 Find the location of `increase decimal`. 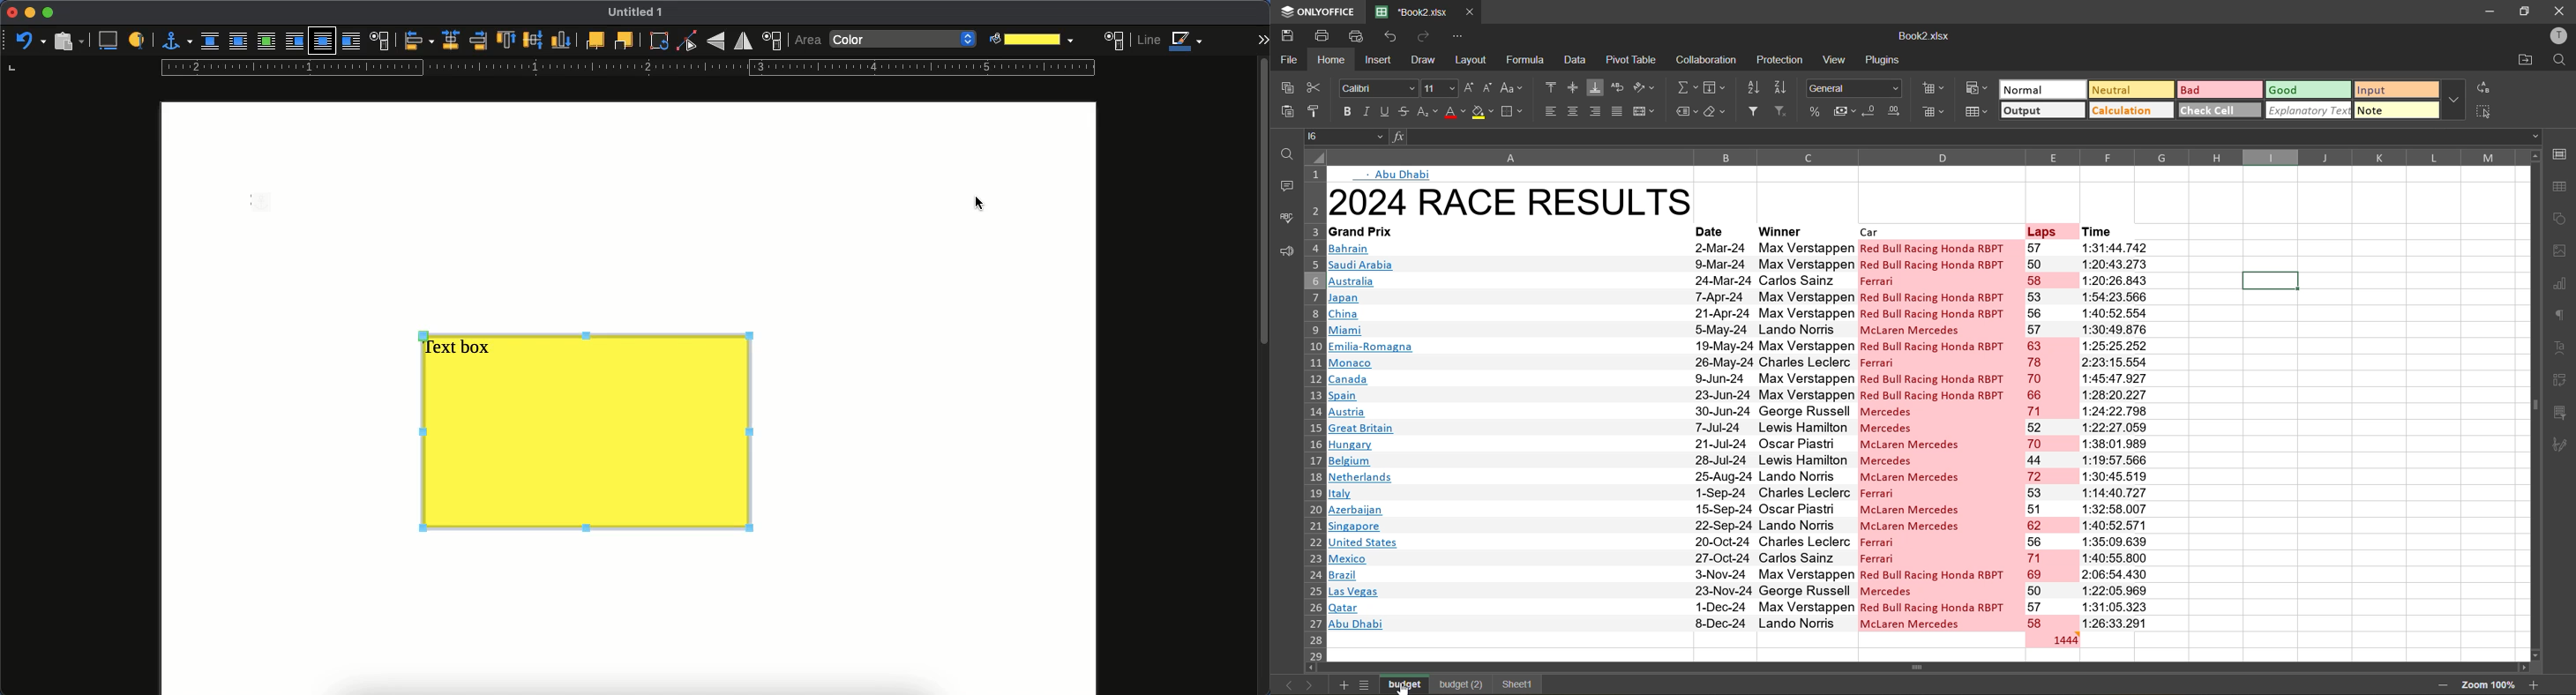

increase decimal is located at coordinates (1898, 112).